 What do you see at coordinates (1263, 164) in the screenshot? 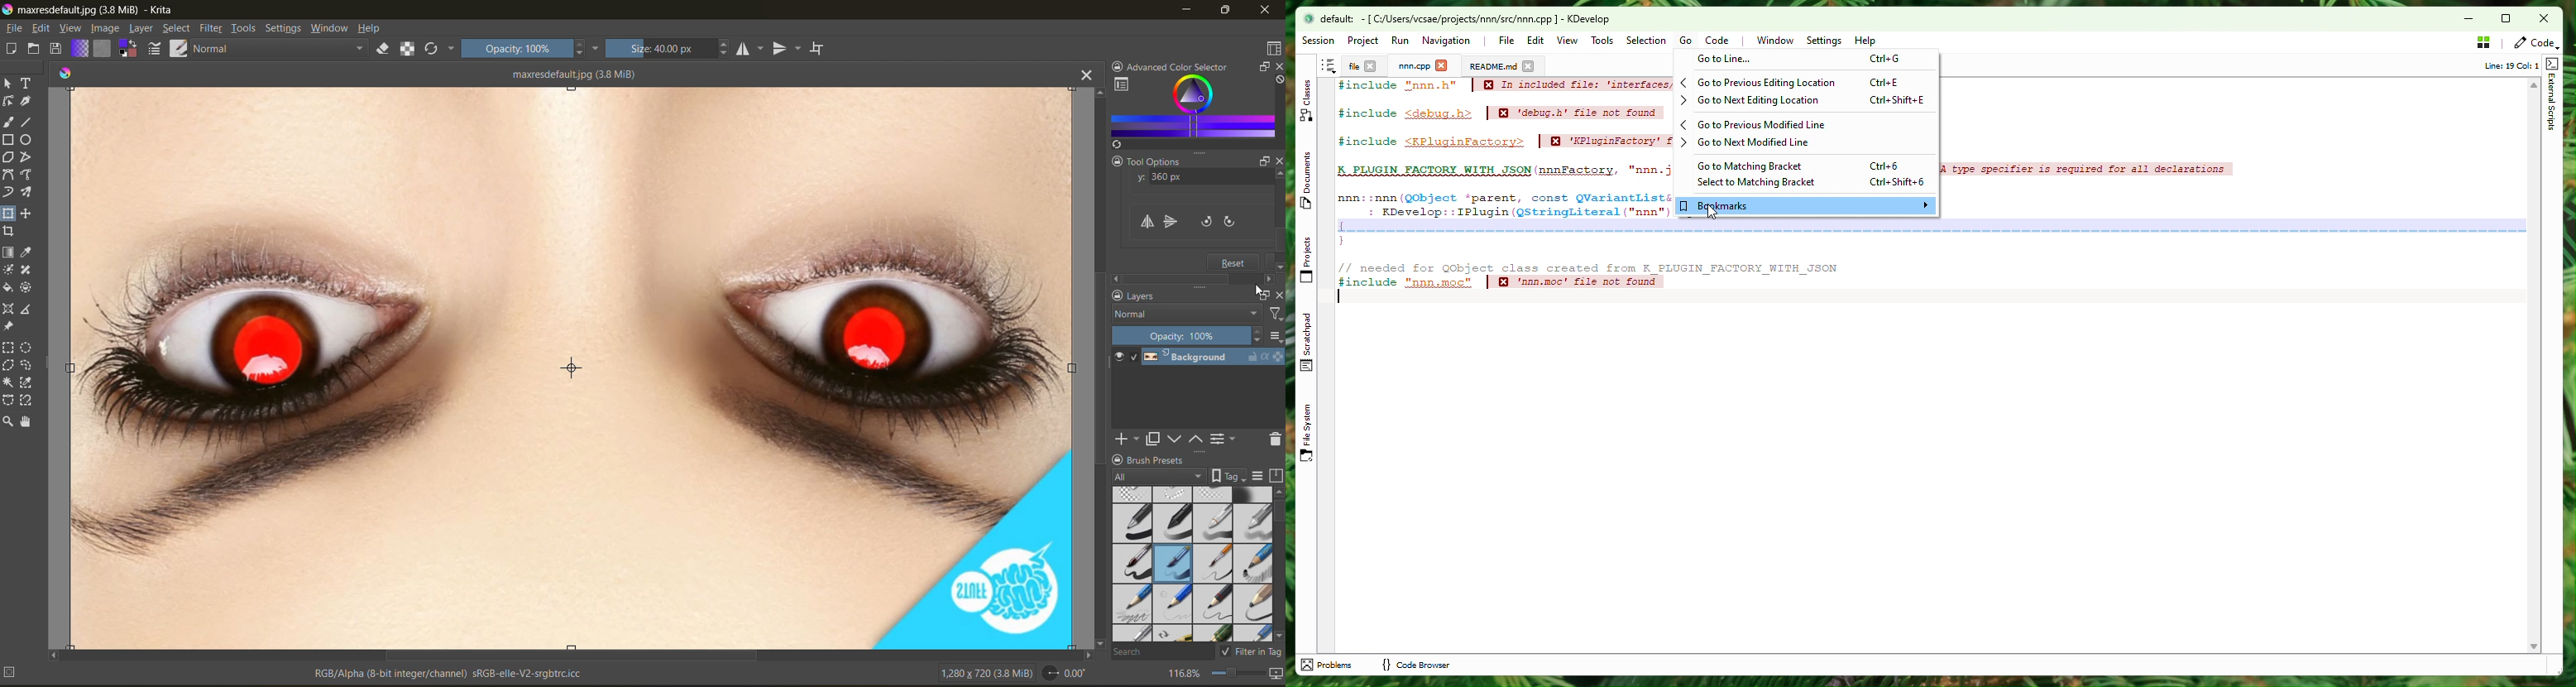
I see `float docker` at bounding box center [1263, 164].